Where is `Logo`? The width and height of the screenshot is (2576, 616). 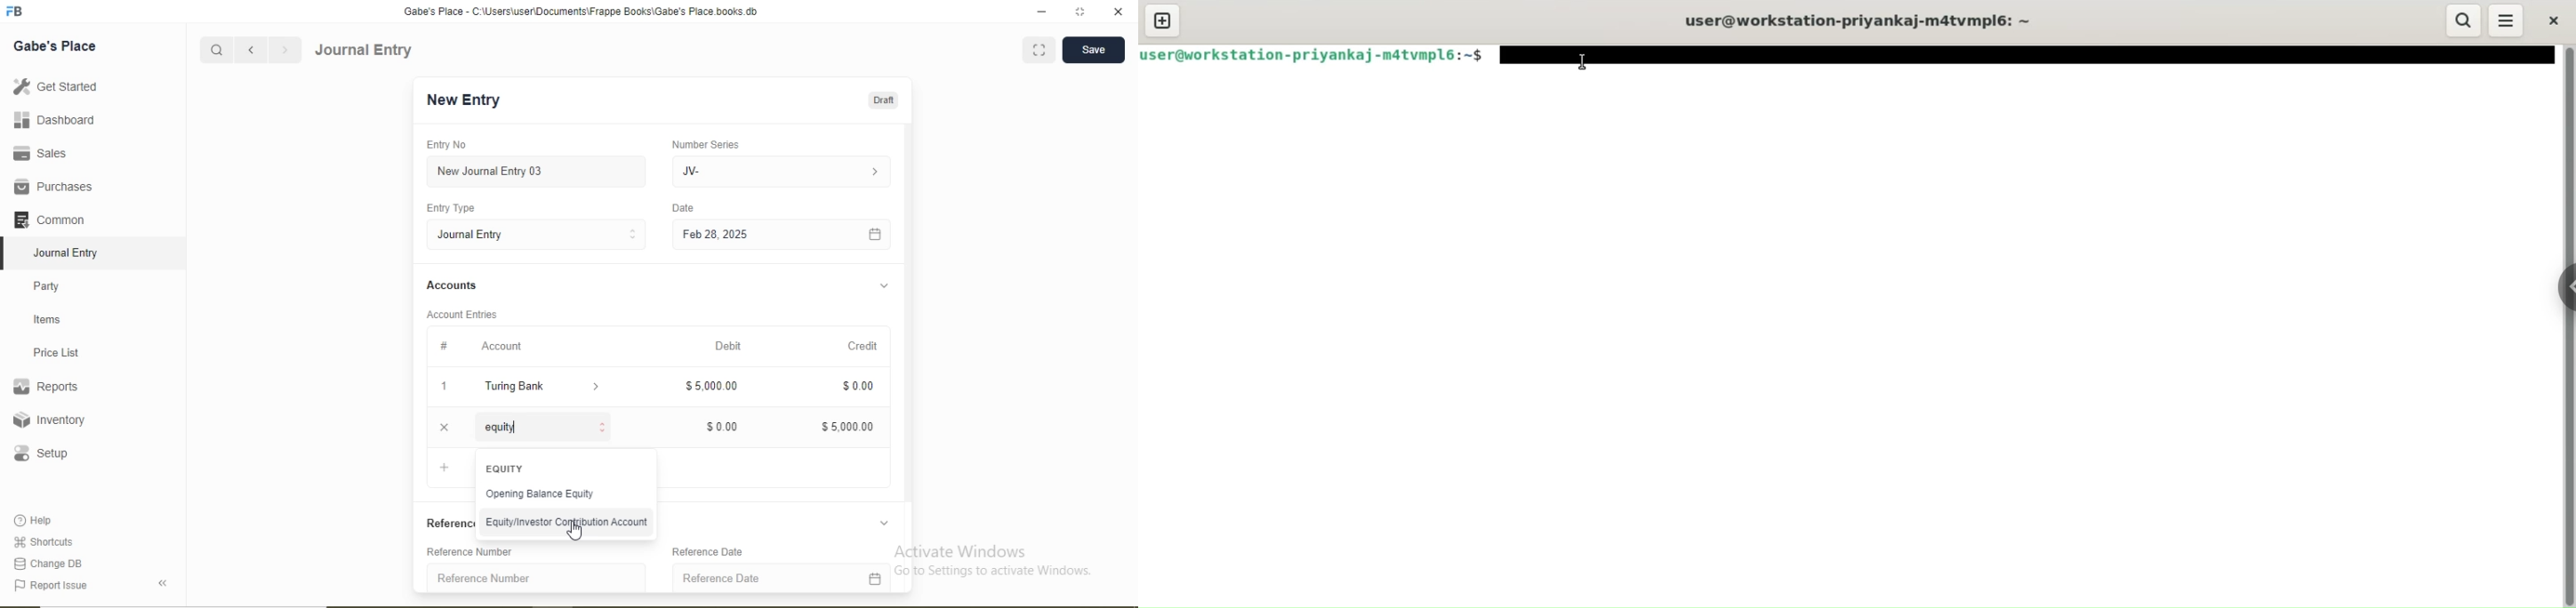 Logo is located at coordinates (15, 12).